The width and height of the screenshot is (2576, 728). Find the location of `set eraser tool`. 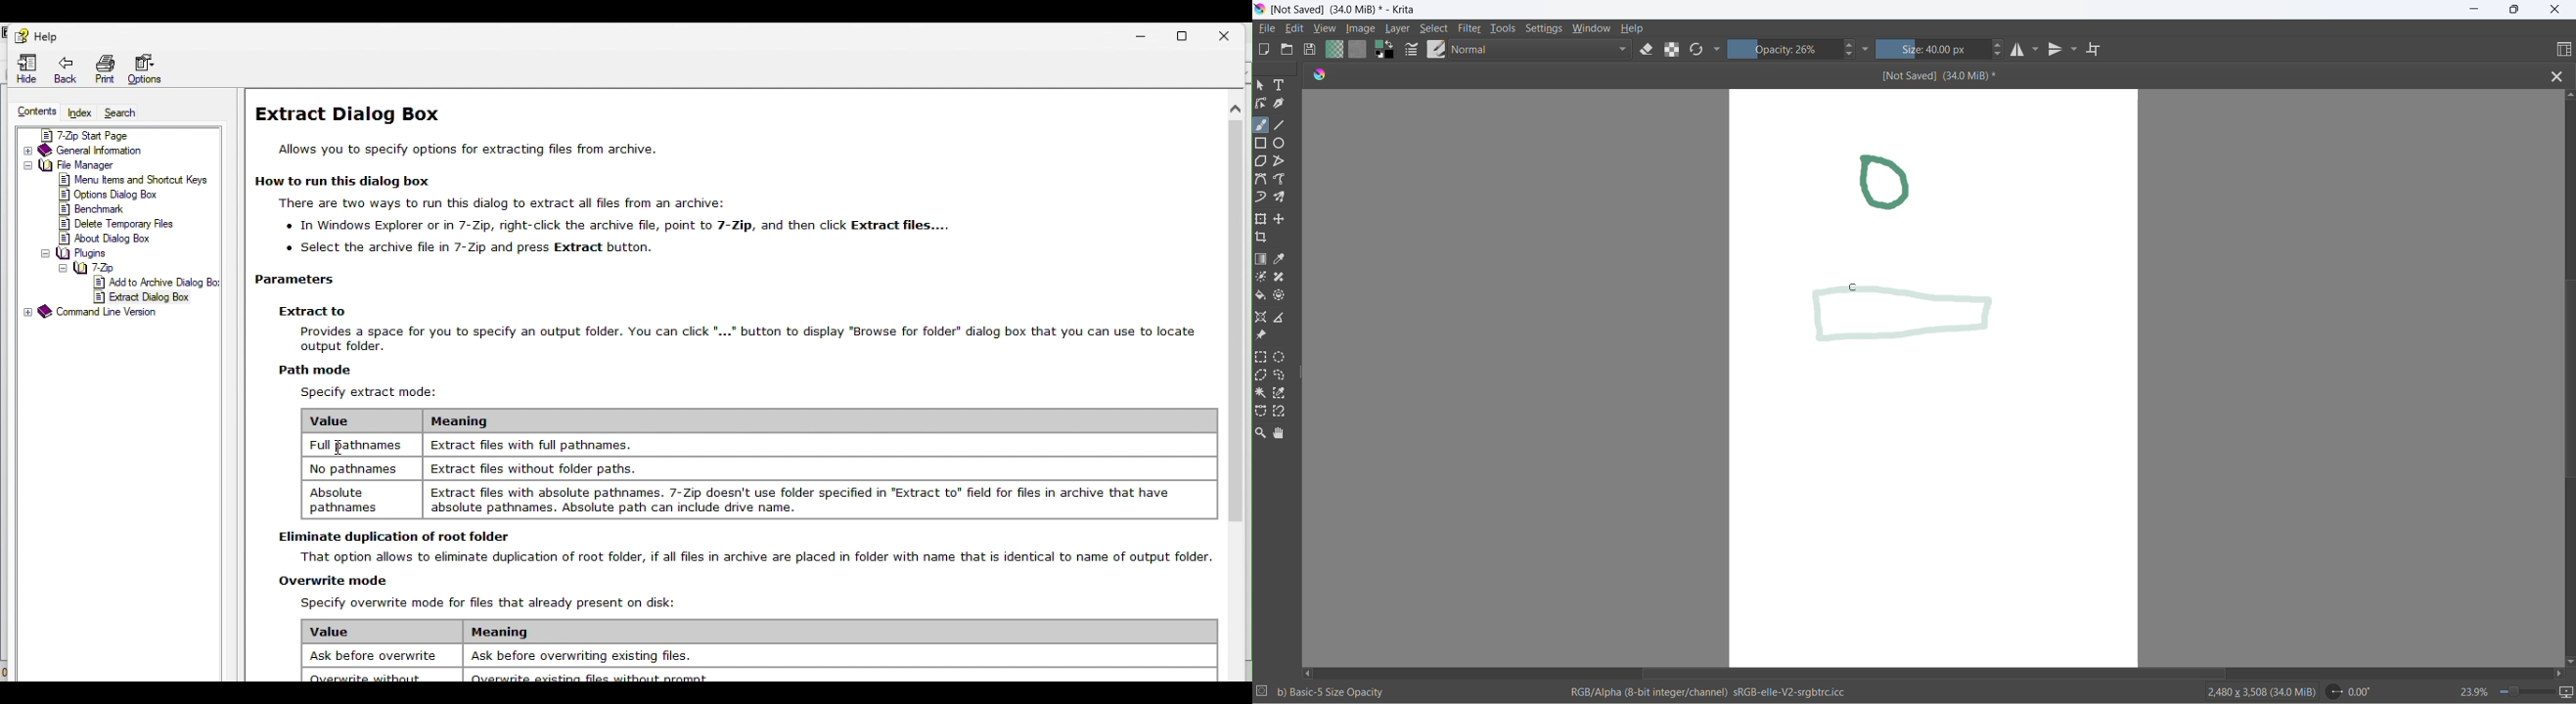

set eraser tool is located at coordinates (1647, 50).